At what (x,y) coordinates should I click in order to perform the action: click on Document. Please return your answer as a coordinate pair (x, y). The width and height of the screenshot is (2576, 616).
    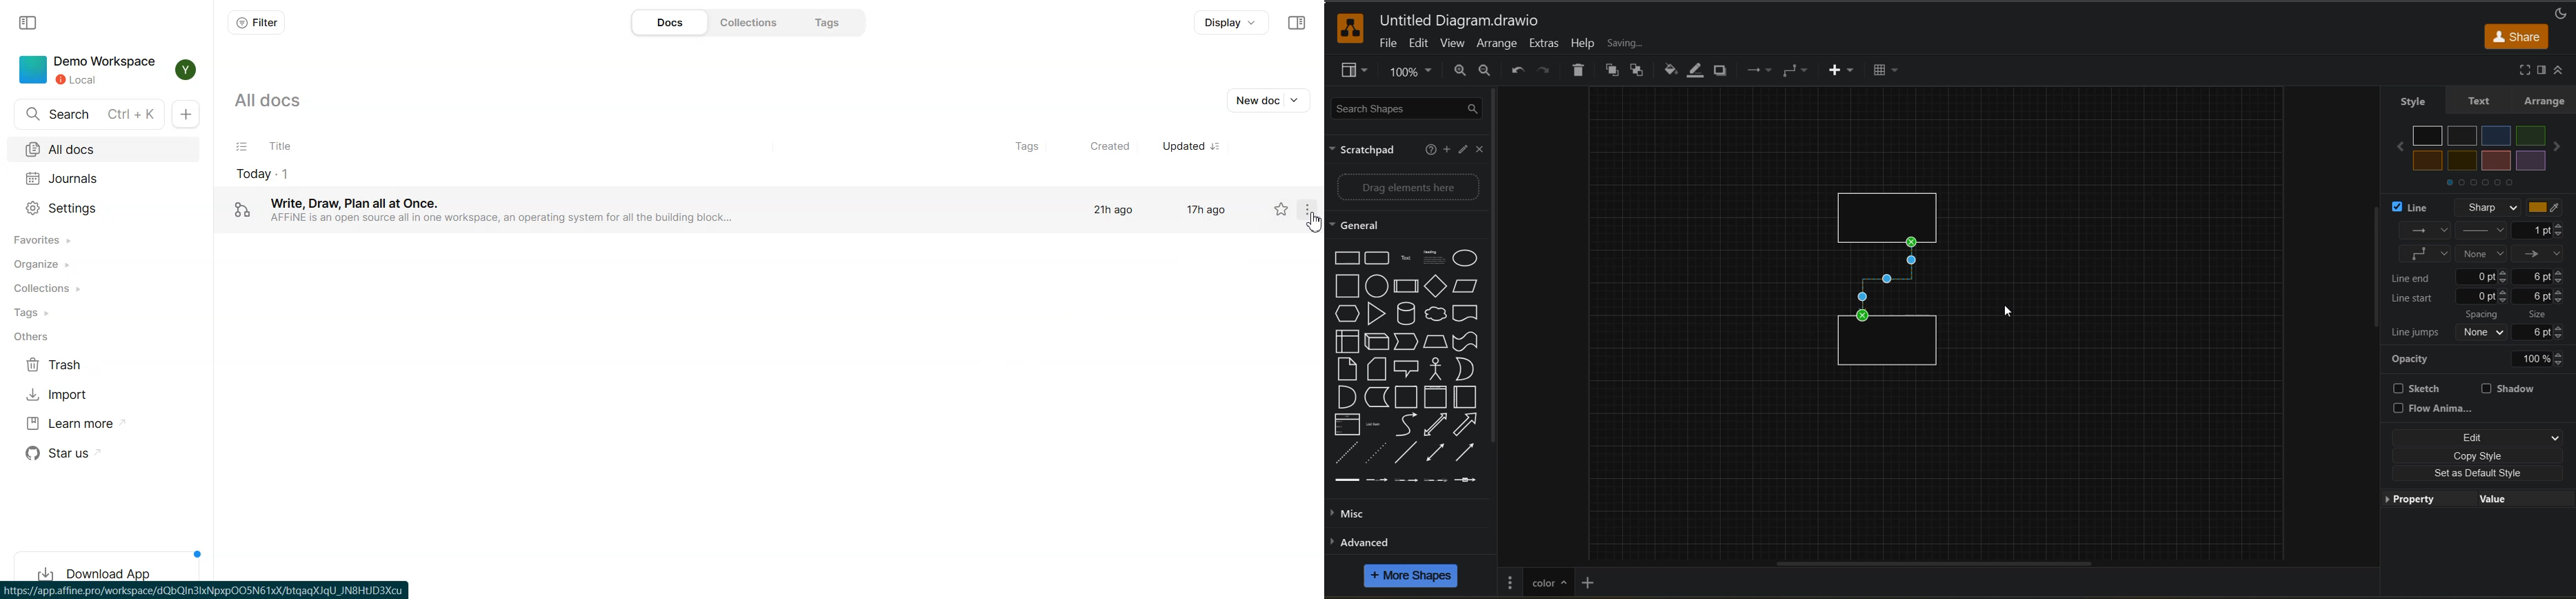
    Looking at the image, I should click on (1467, 313).